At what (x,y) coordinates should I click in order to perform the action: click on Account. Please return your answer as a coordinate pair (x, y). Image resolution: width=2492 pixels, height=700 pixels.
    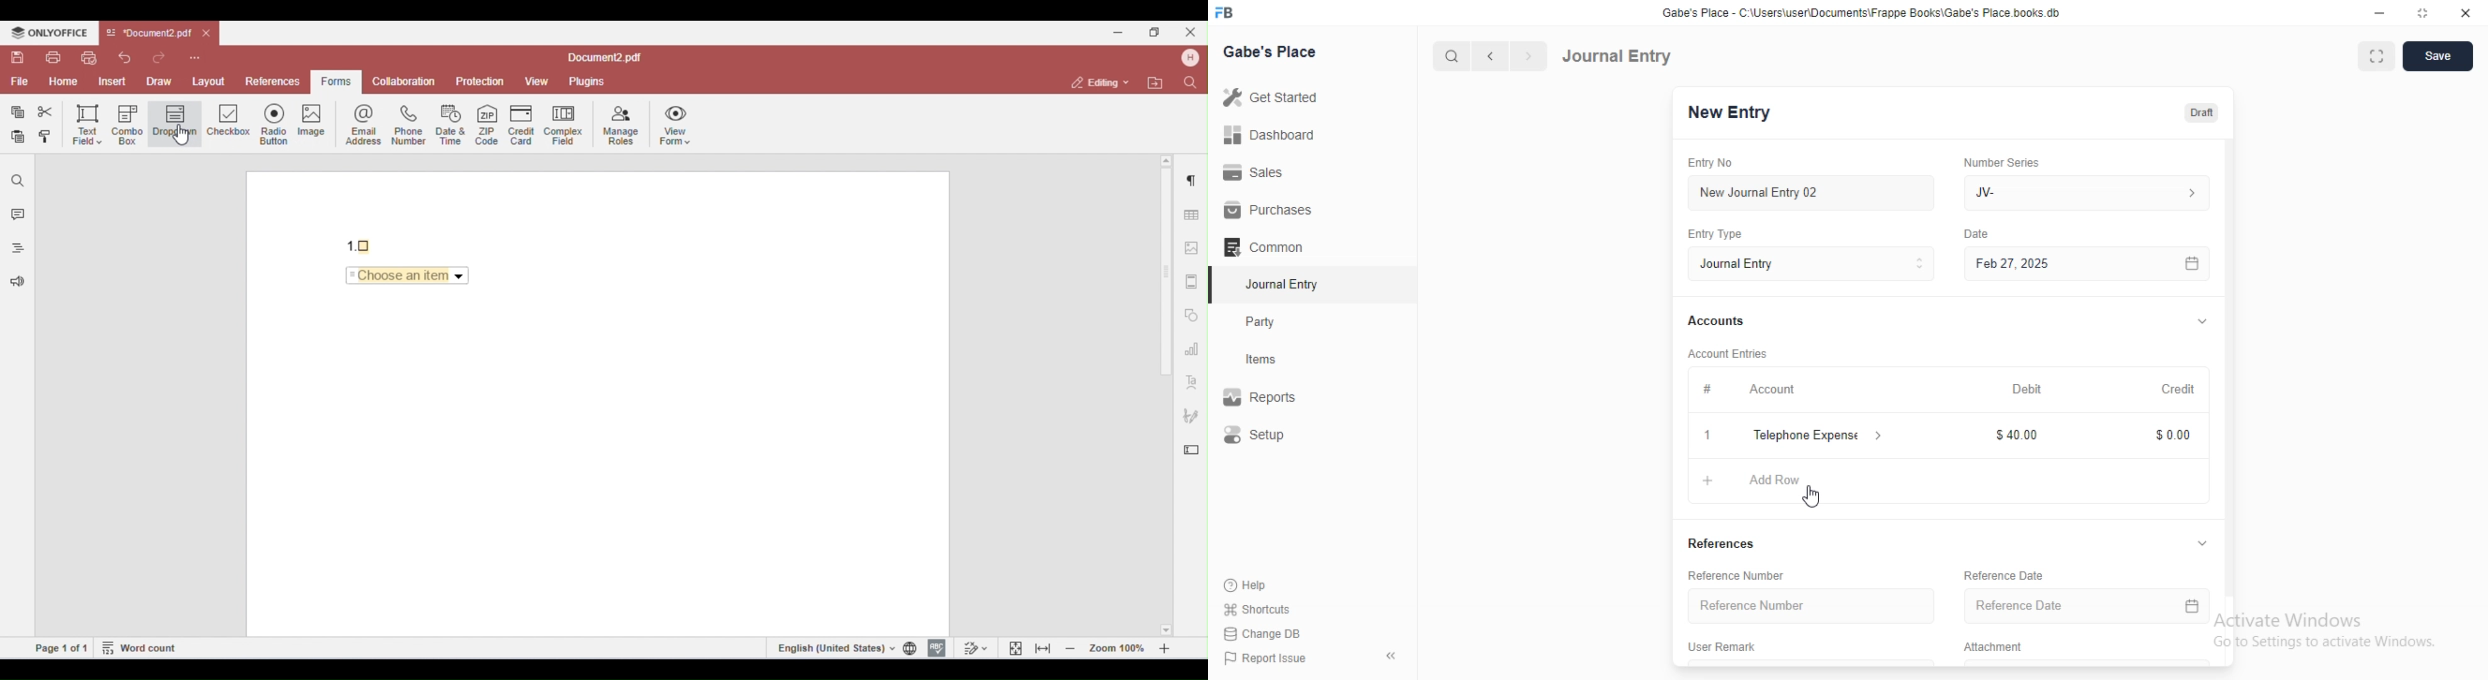
    Looking at the image, I should click on (1773, 390).